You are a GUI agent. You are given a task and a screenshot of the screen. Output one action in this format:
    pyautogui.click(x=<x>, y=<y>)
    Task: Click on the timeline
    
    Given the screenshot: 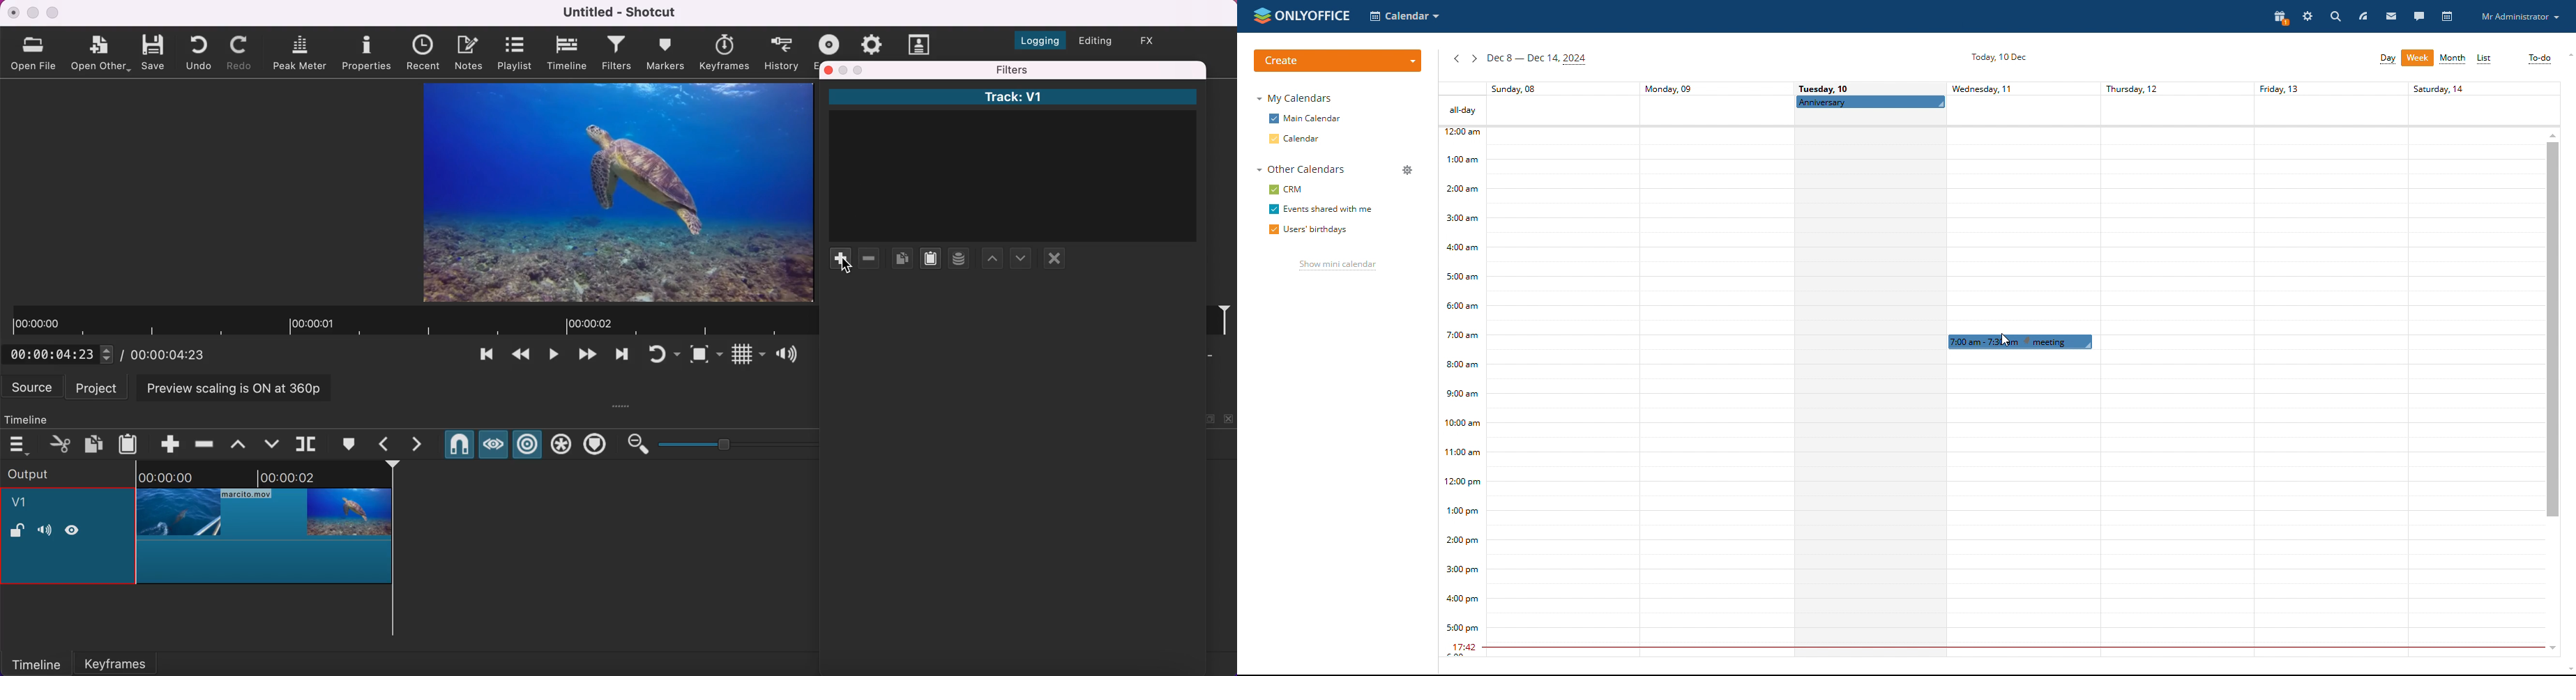 What is the action you would take?
    pyautogui.click(x=36, y=663)
    